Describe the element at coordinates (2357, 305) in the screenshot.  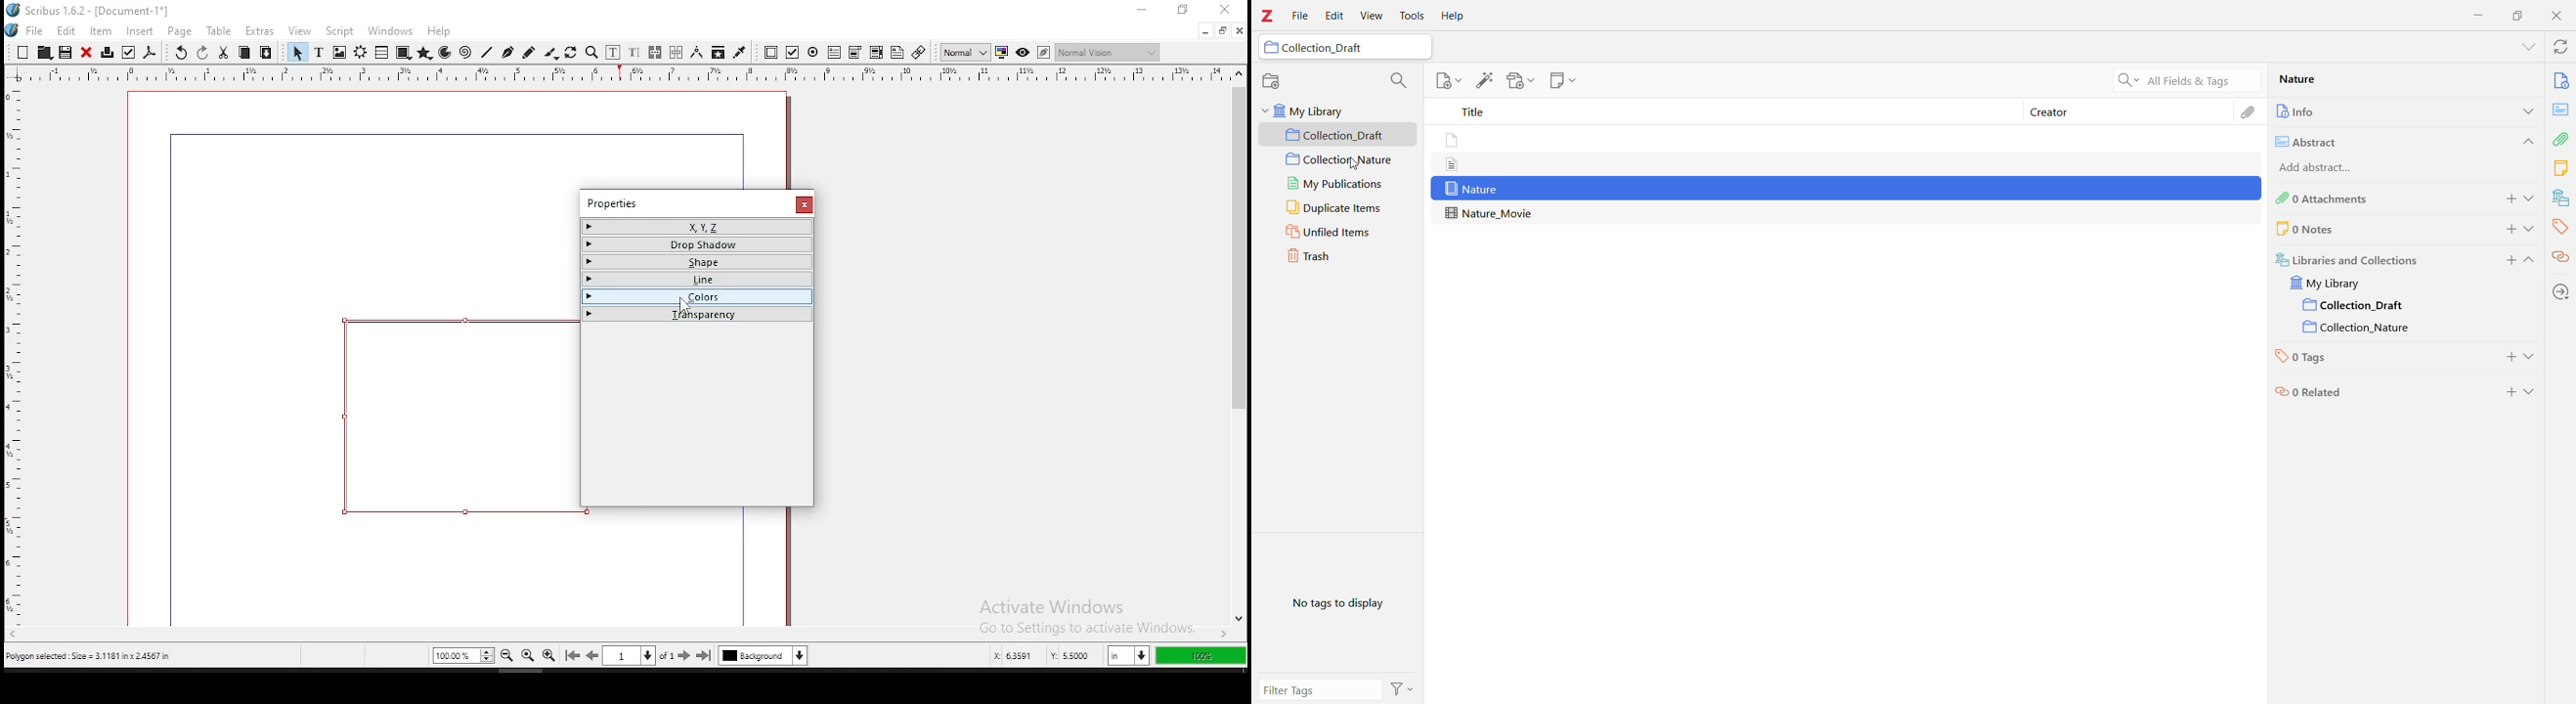
I see `Current Collection` at that location.